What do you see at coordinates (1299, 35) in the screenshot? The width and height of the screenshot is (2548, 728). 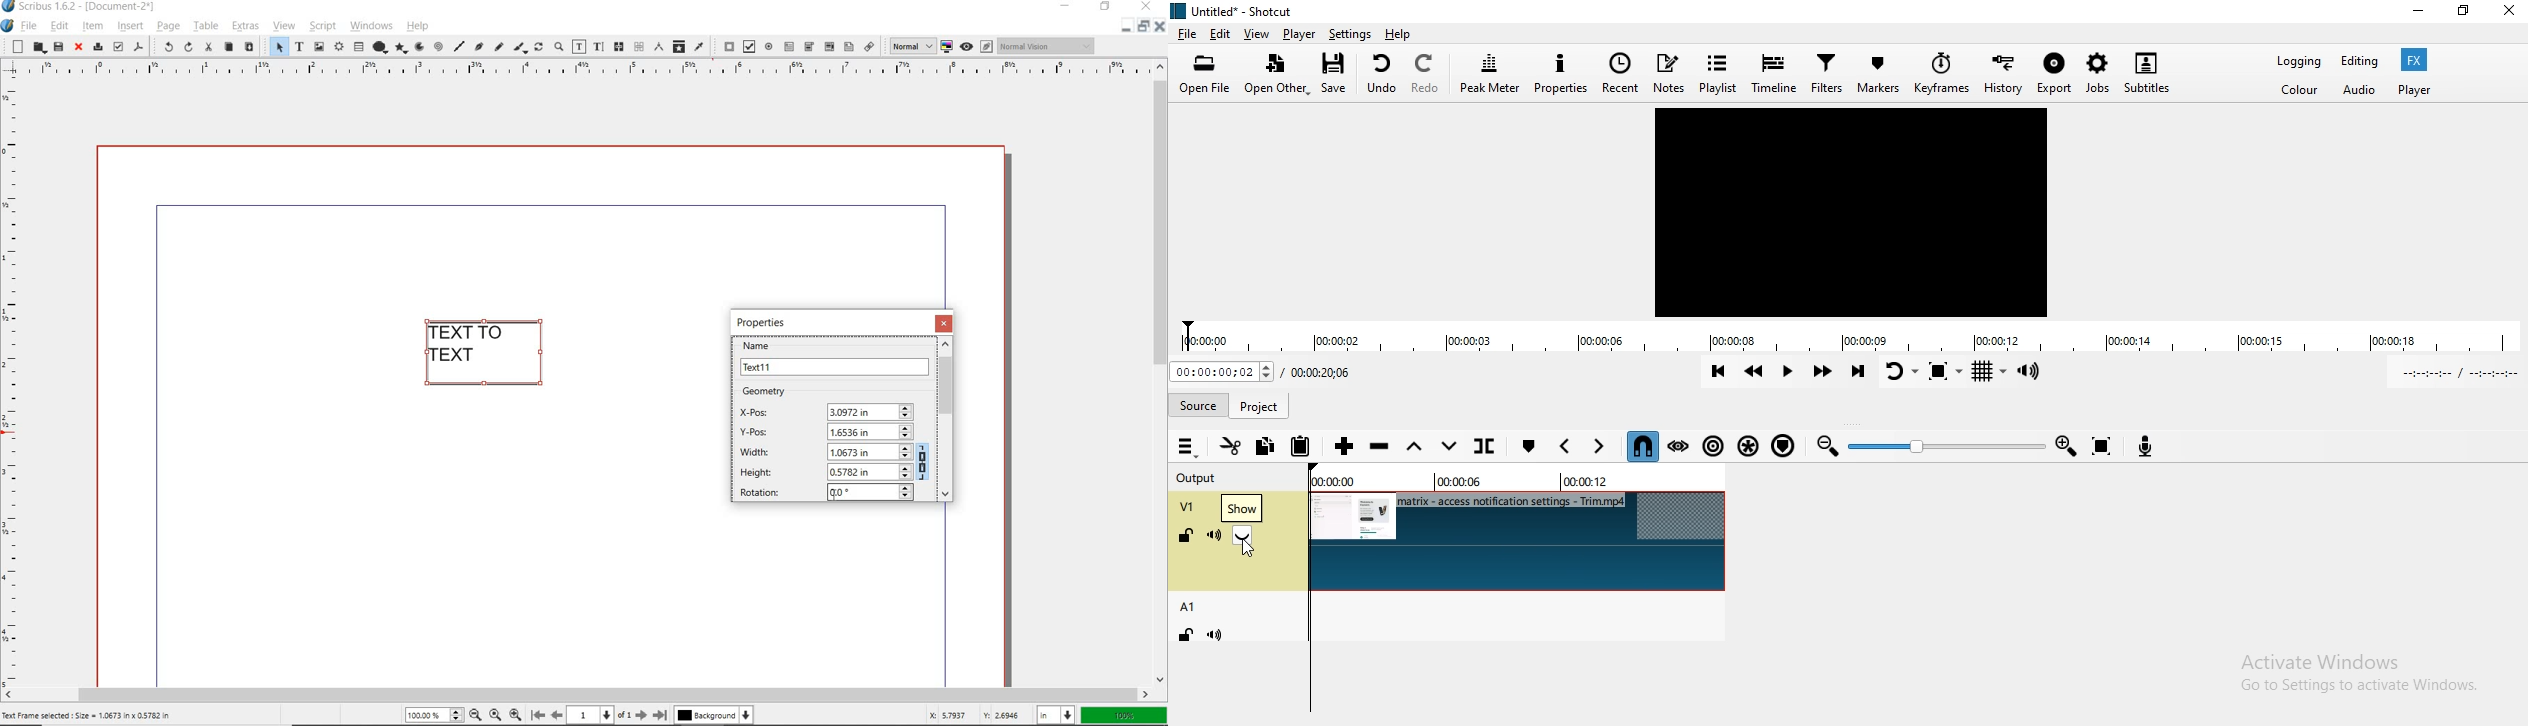 I see `Player` at bounding box center [1299, 35].